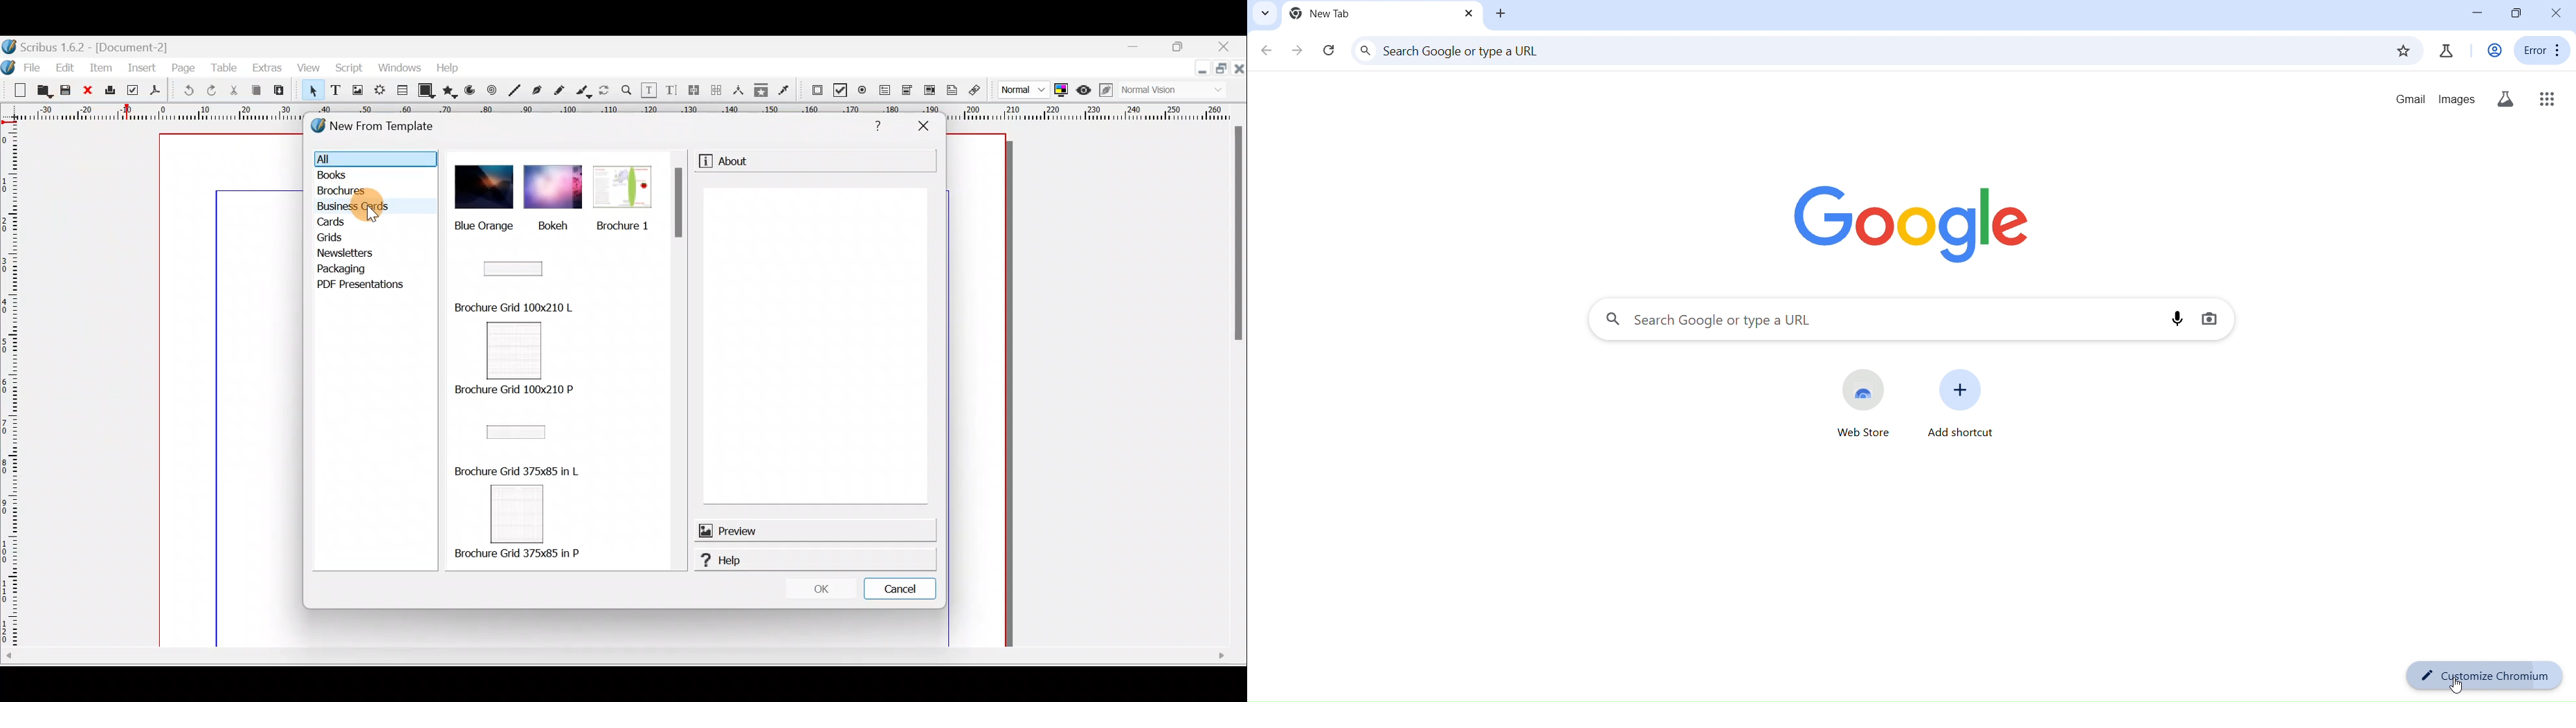  What do you see at coordinates (313, 93) in the screenshot?
I see `Select item` at bounding box center [313, 93].